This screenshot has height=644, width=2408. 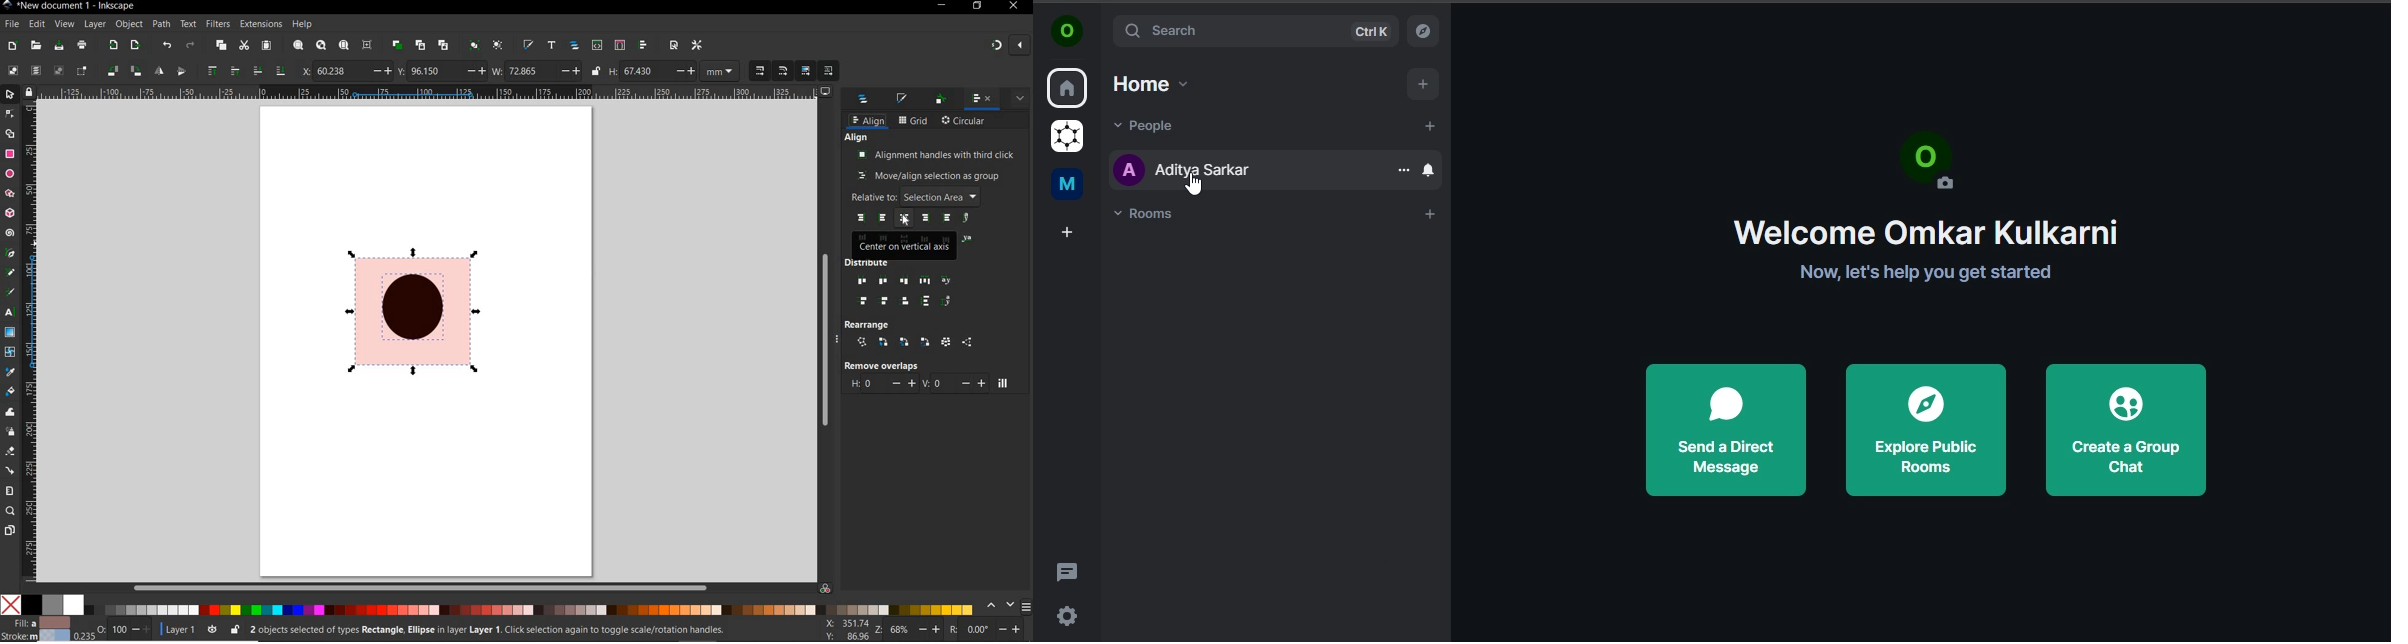 What do you see at coordinates (941, 100) in the screenshot?
I see `object properties` at bounding box center [941, 100].